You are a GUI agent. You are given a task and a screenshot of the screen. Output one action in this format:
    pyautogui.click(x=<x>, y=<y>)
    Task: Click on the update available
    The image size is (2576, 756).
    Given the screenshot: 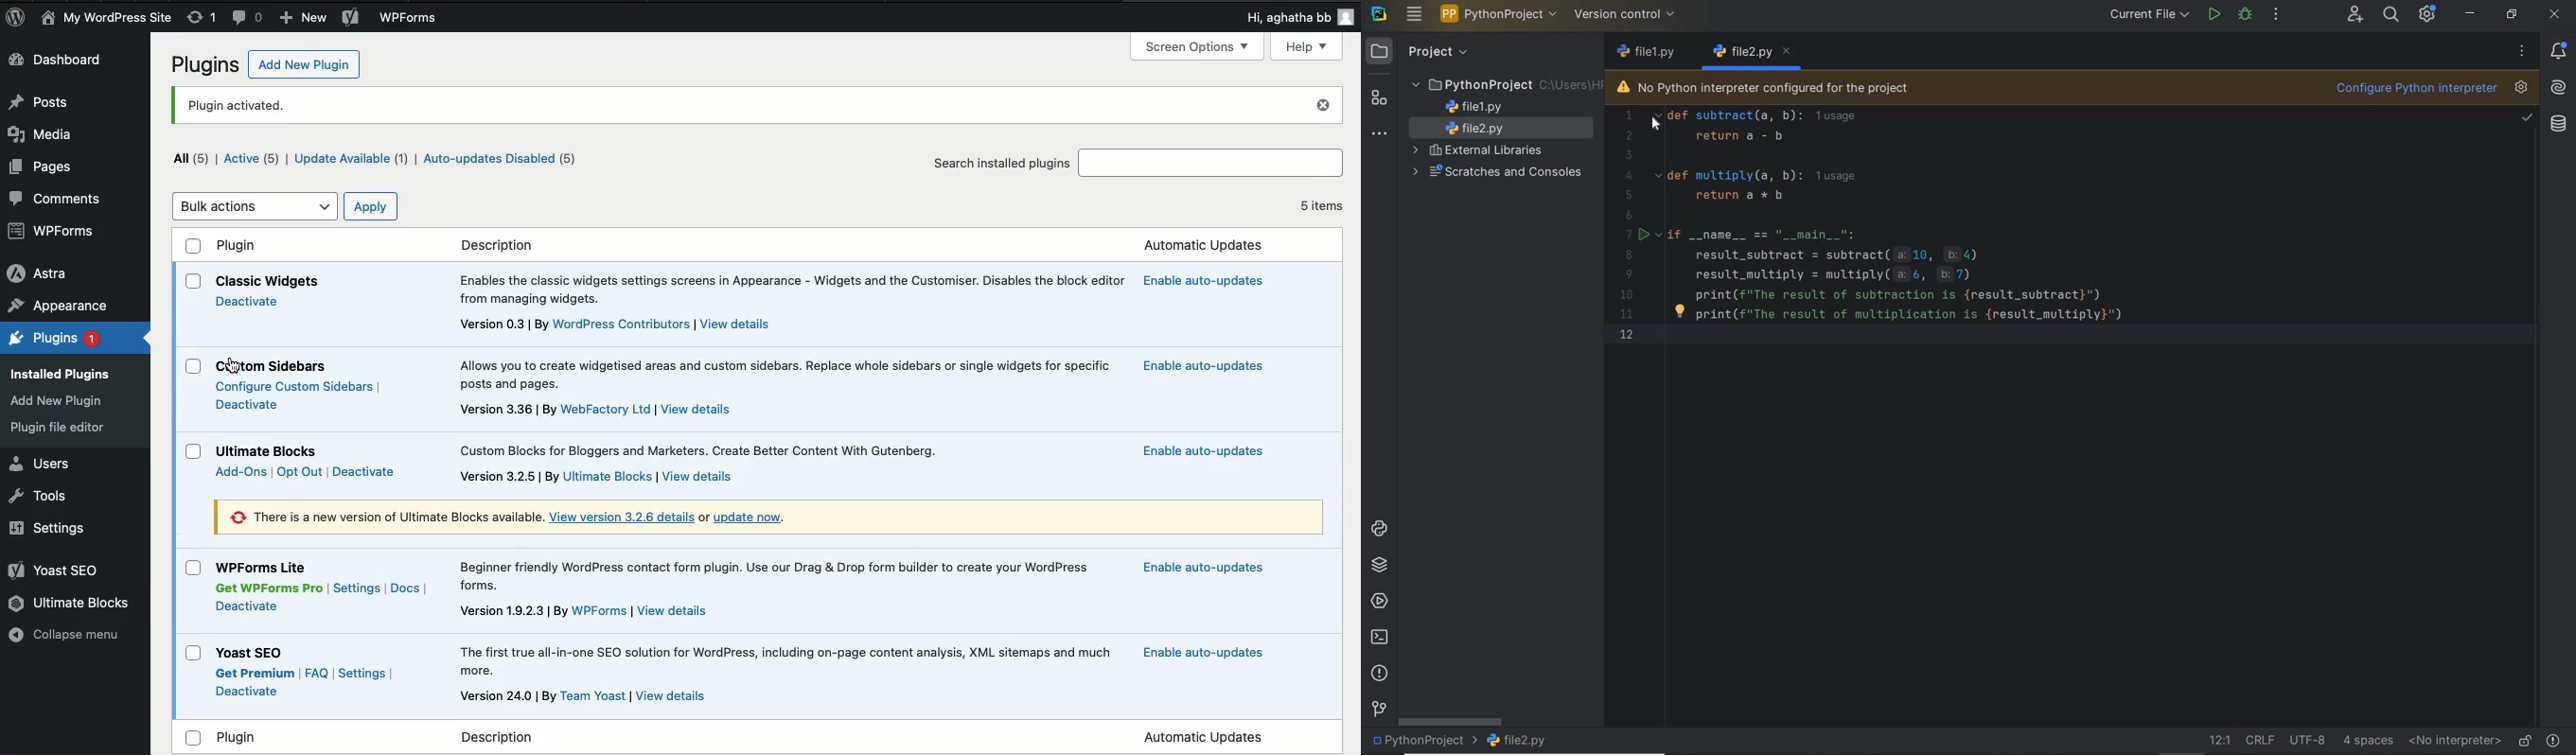 What is the action you would take?
    pyautogui.click(x=348, y=162)
    